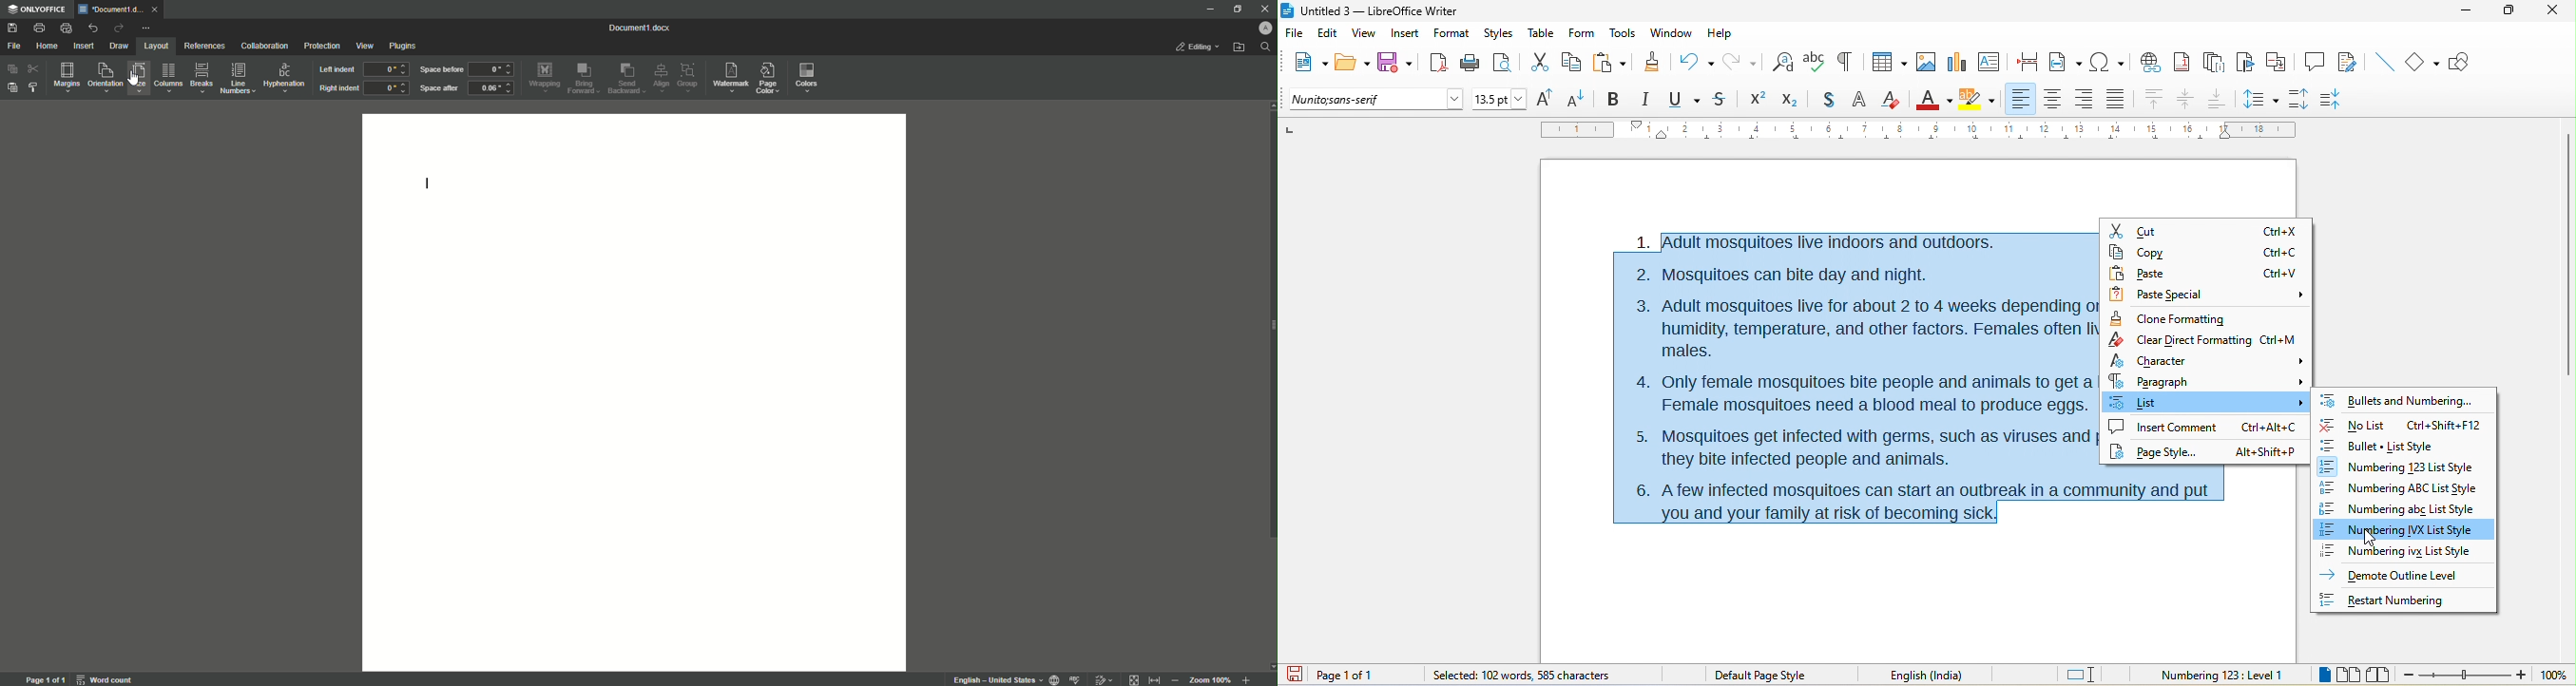  I want to click on cursor movement, so click(2375, 542).